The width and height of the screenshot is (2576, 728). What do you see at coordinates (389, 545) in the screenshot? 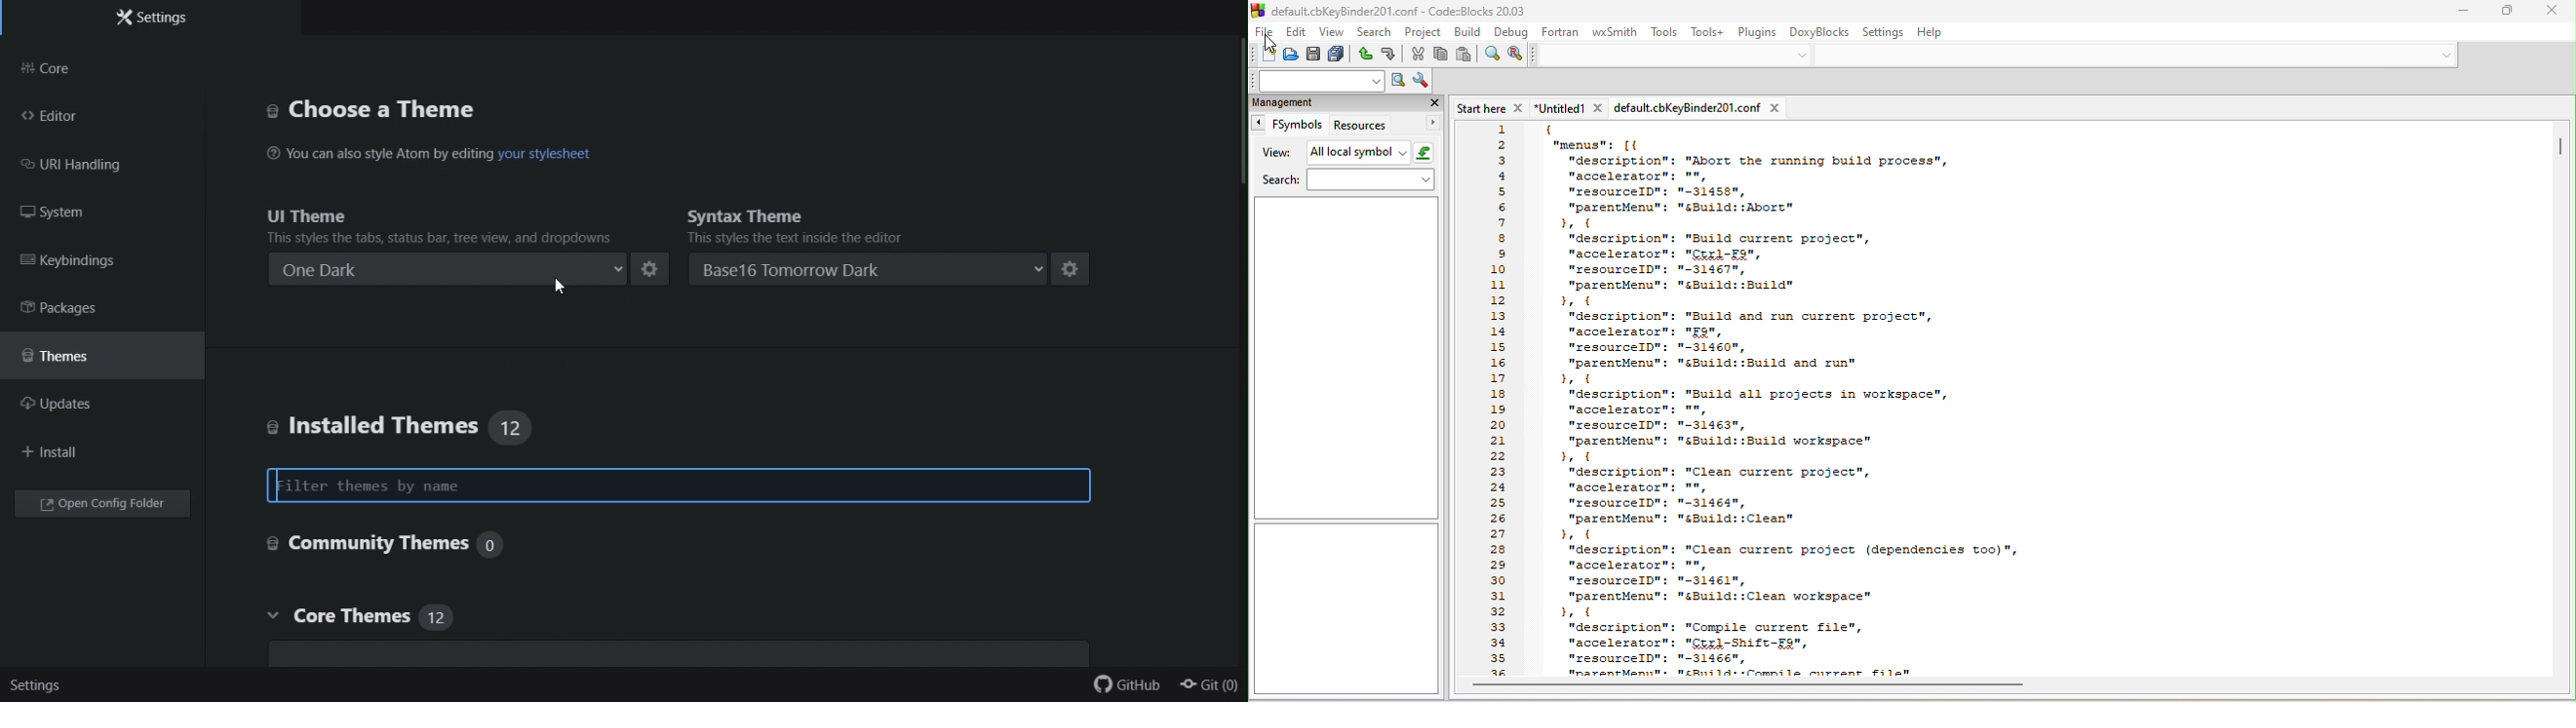
I see `Community themes` at bounding box center [389, 545].